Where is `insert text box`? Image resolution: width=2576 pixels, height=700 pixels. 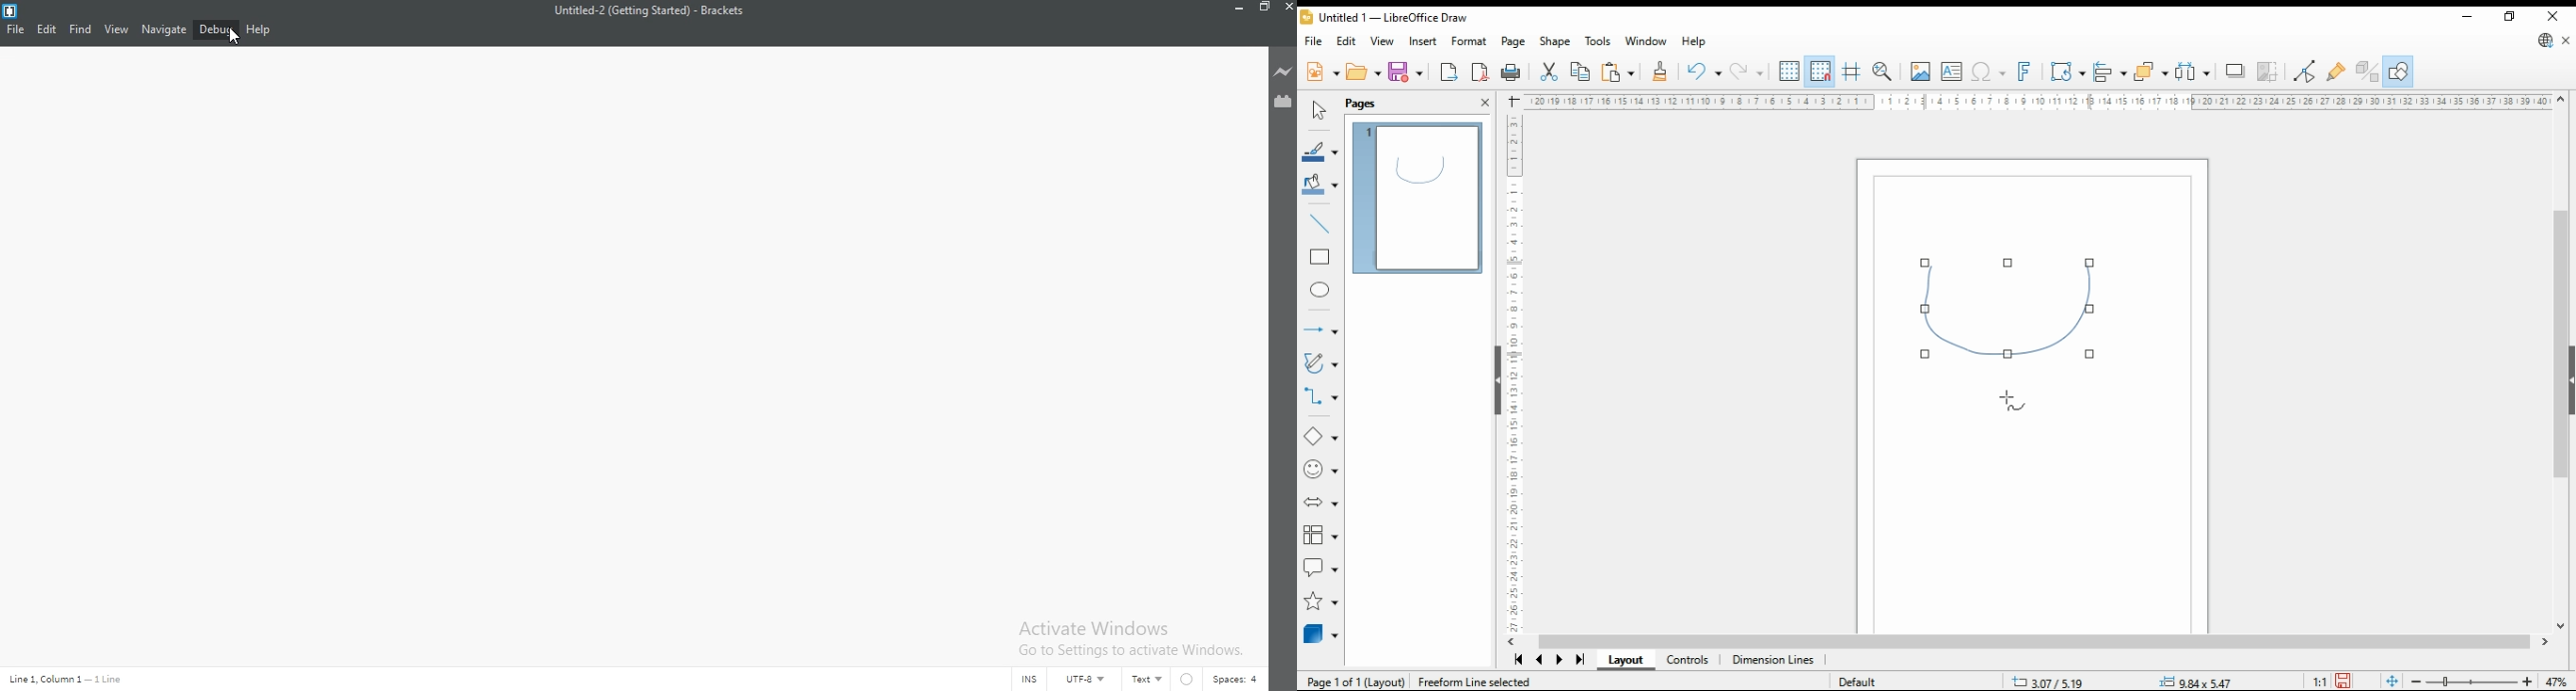
insert text box is located at coordinates (1951, 73).